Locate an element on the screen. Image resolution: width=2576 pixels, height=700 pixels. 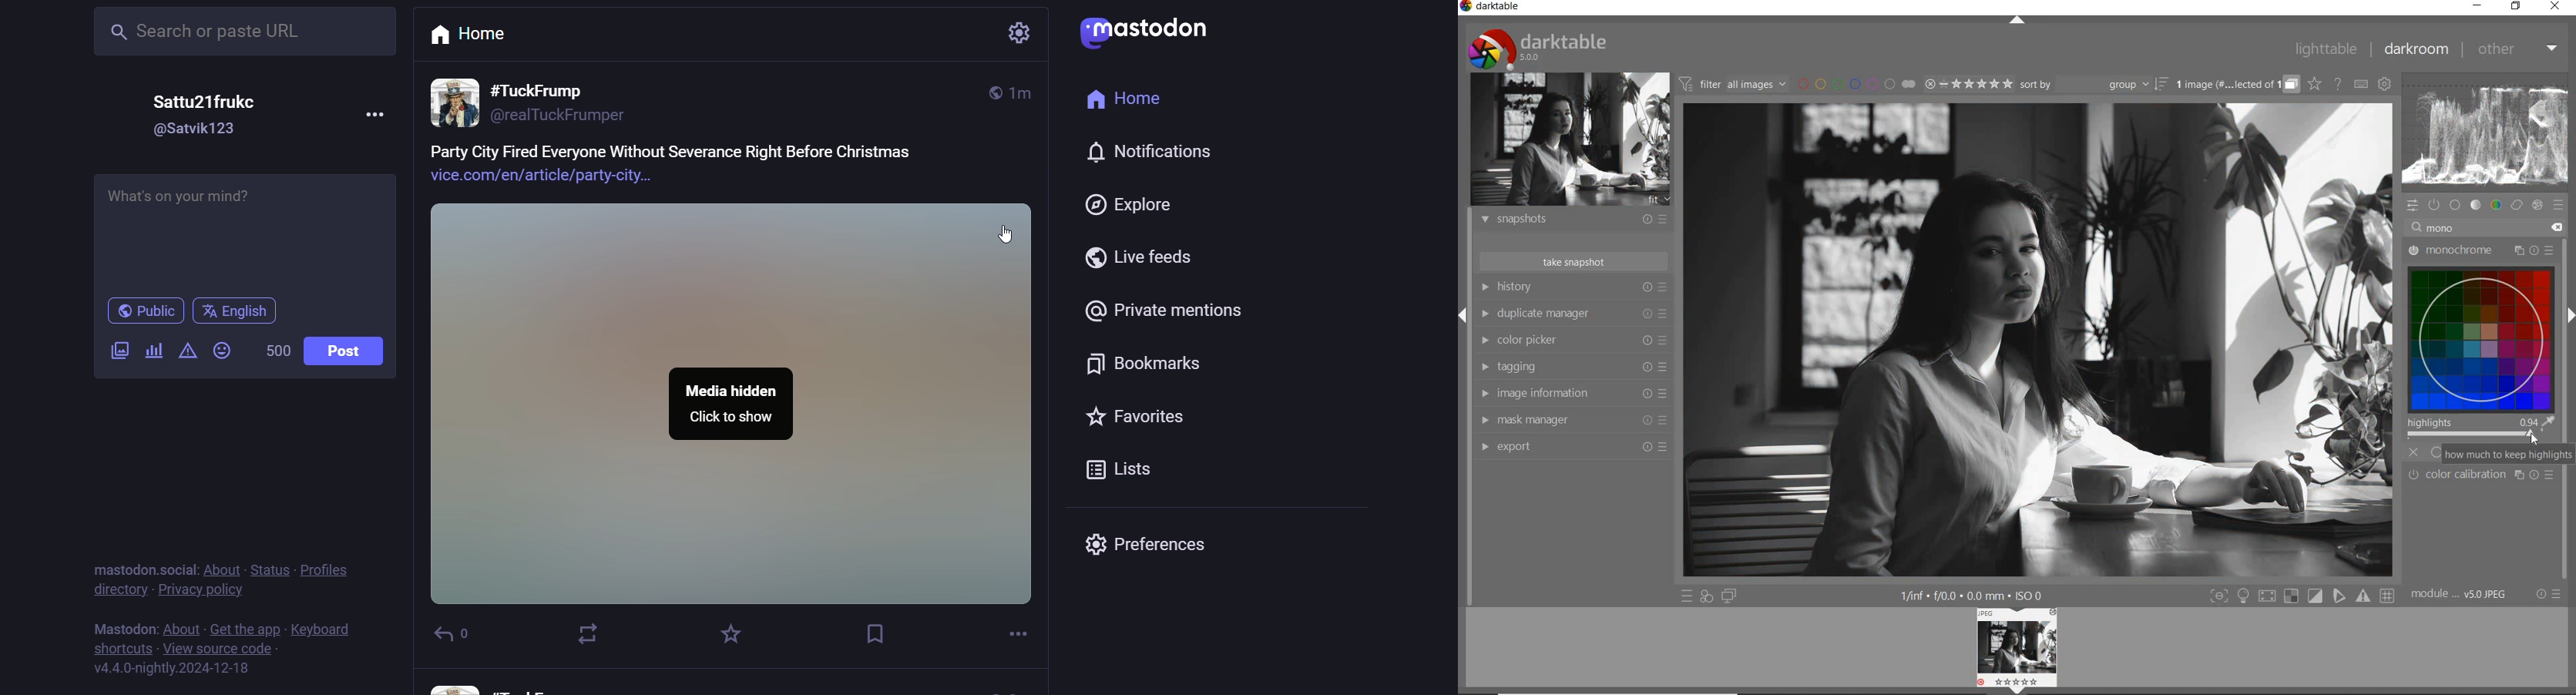
About is located at coordinates (181, 625).